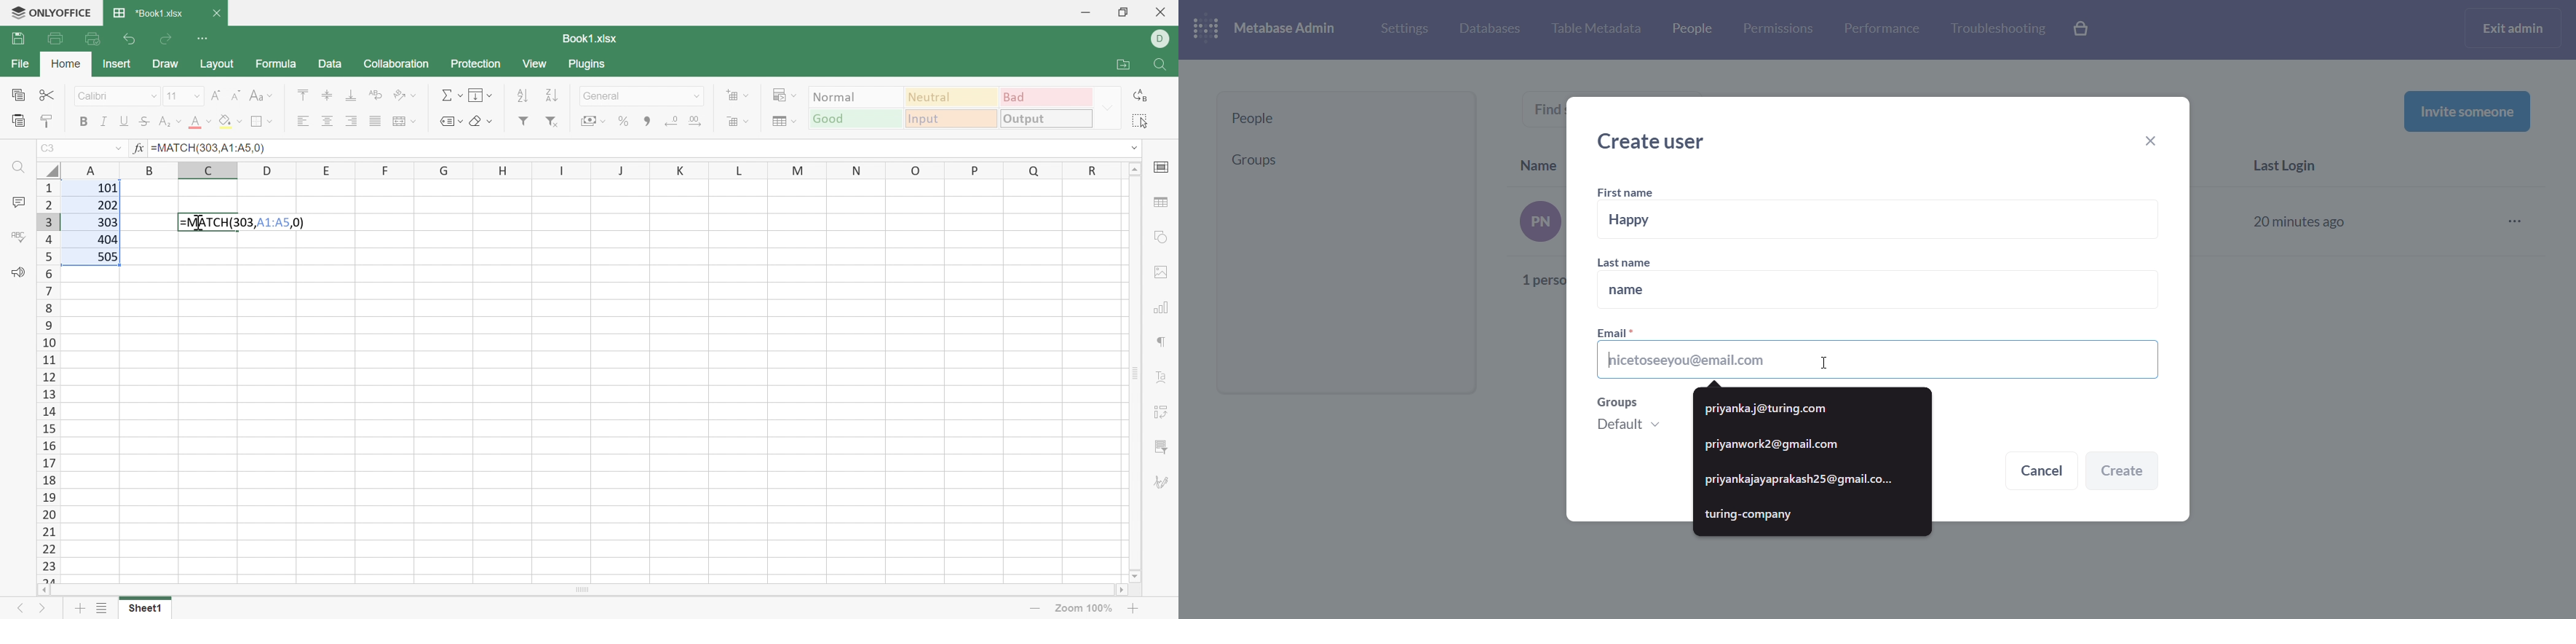 This screenshot has height=644, width=2576. I want to click on Decrease decimals, so click(675, 121).